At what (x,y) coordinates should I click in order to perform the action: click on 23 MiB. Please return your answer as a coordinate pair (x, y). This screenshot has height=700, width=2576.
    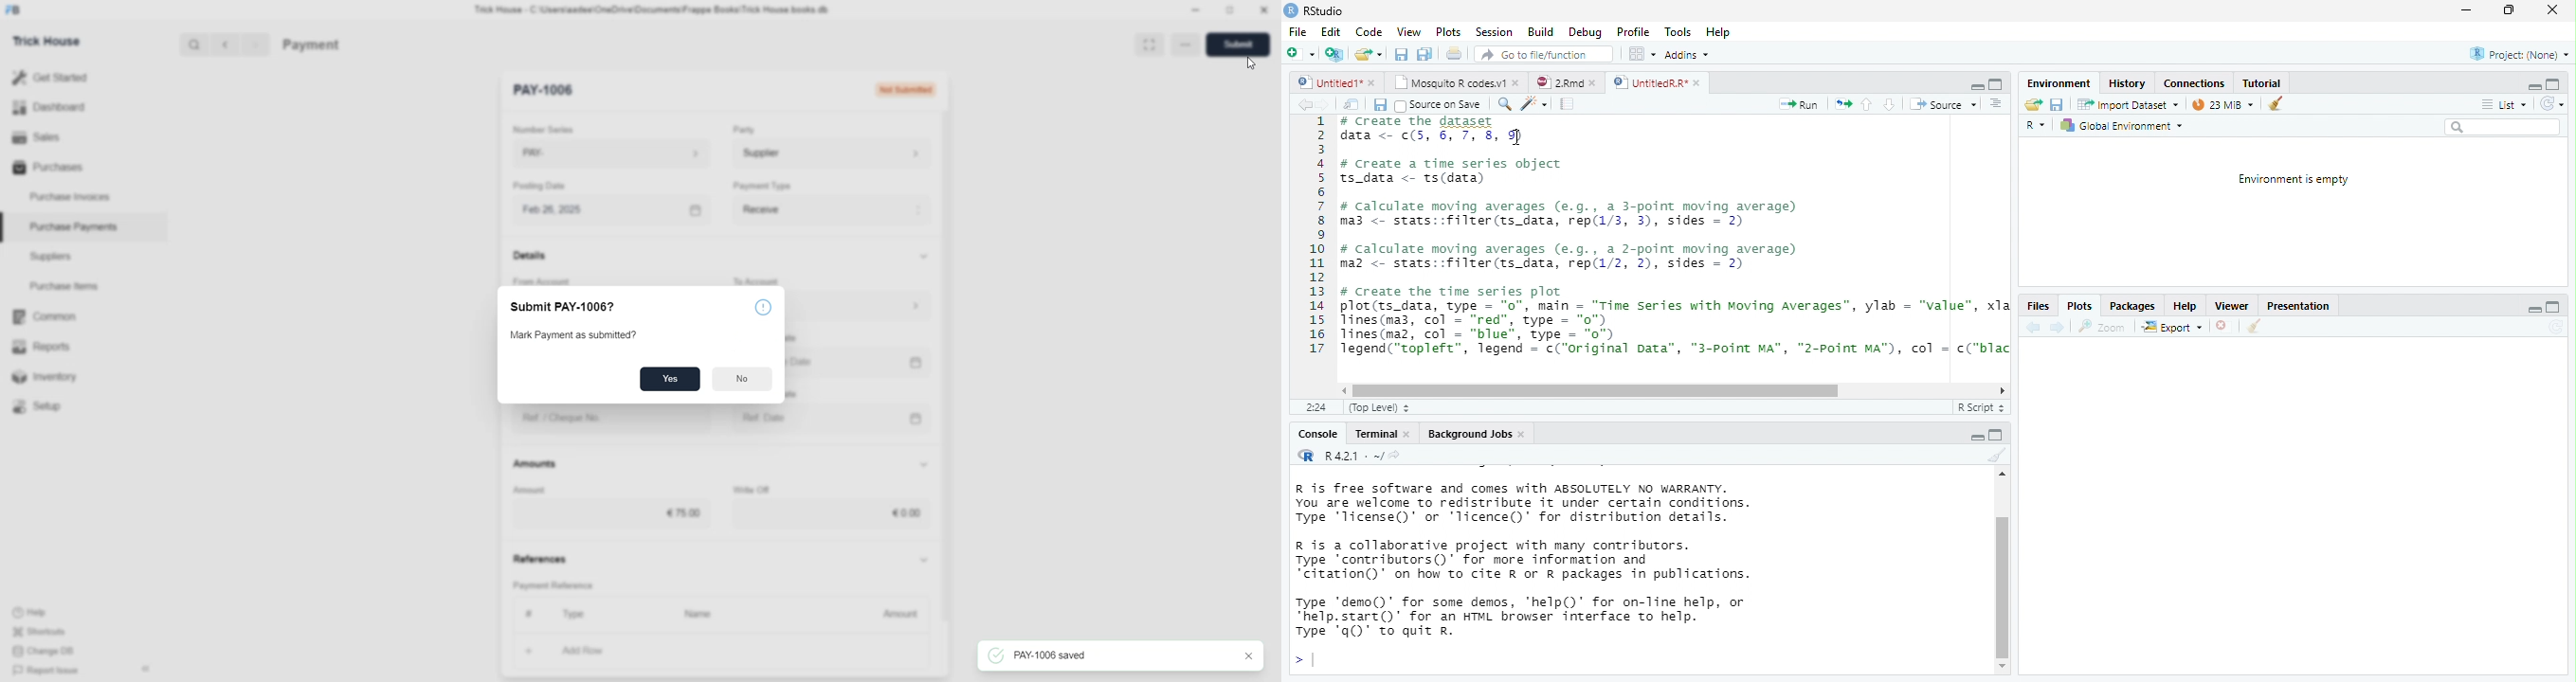
    Looking at the image, I should click on (2222, 104).